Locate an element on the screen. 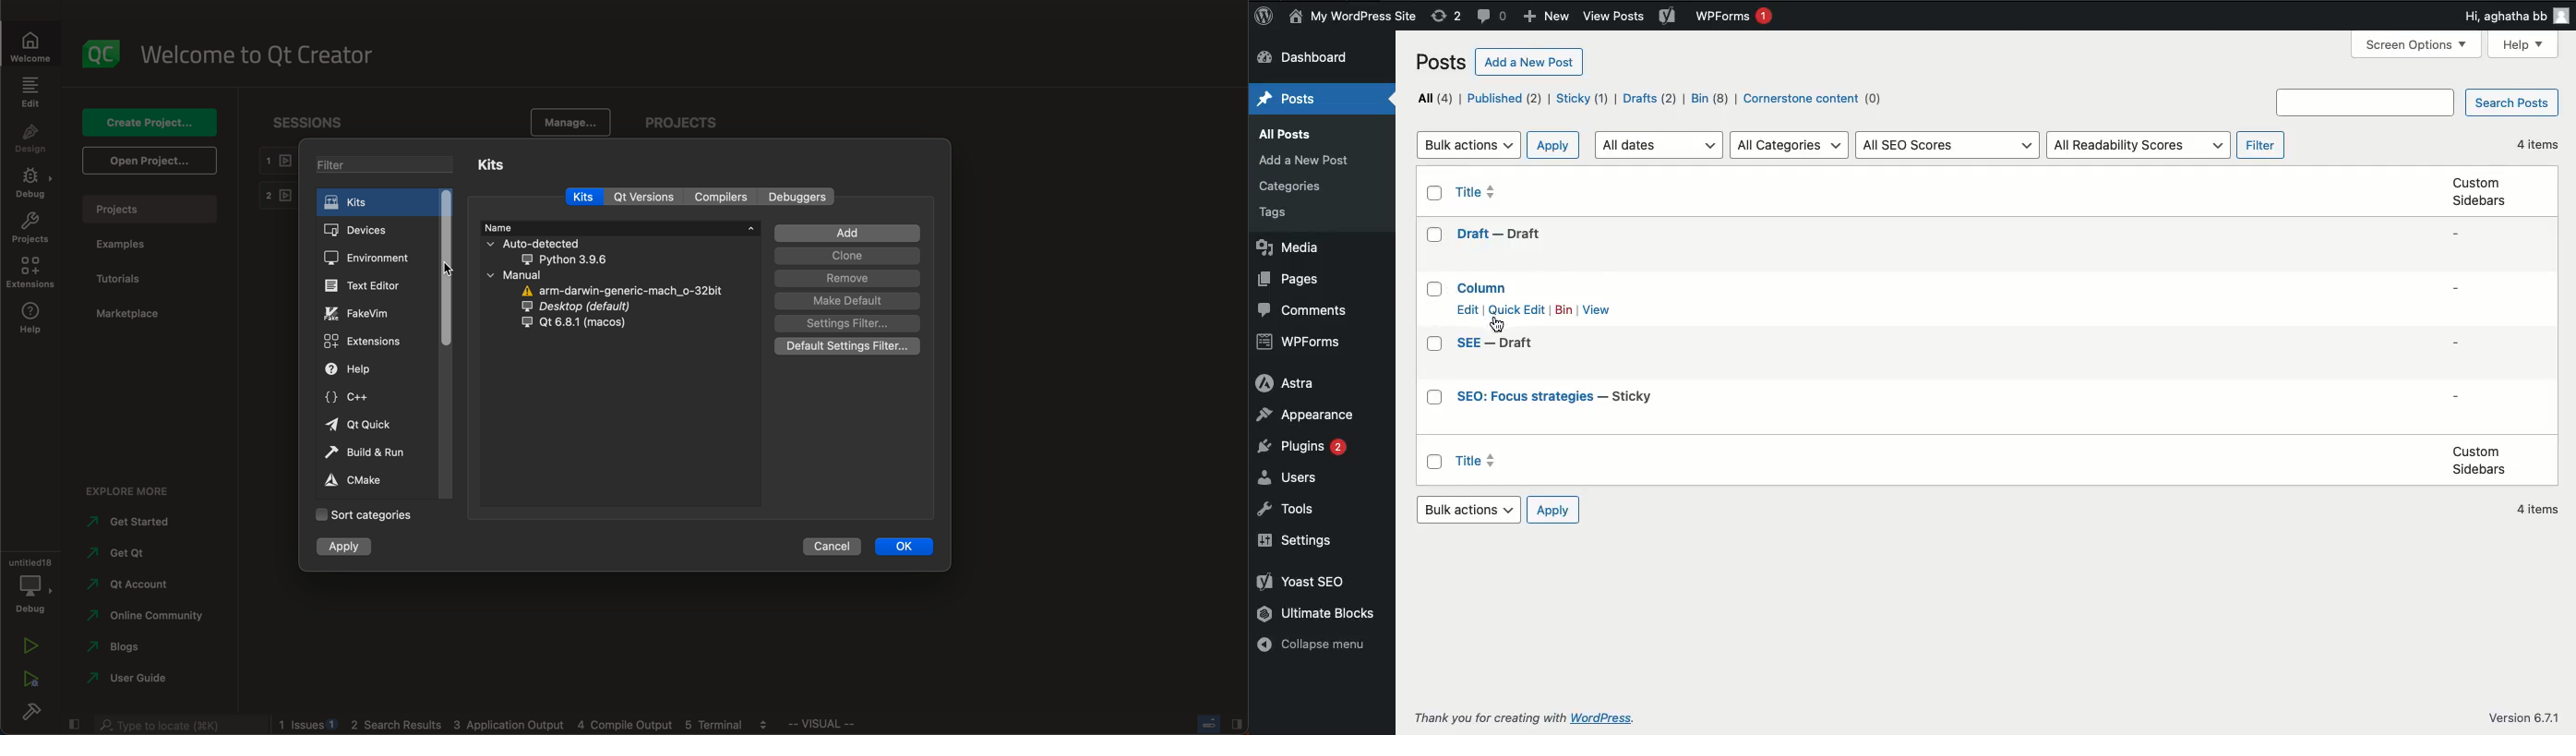 The image size is (2576, 756). settings is located at coordinates (850, 323).